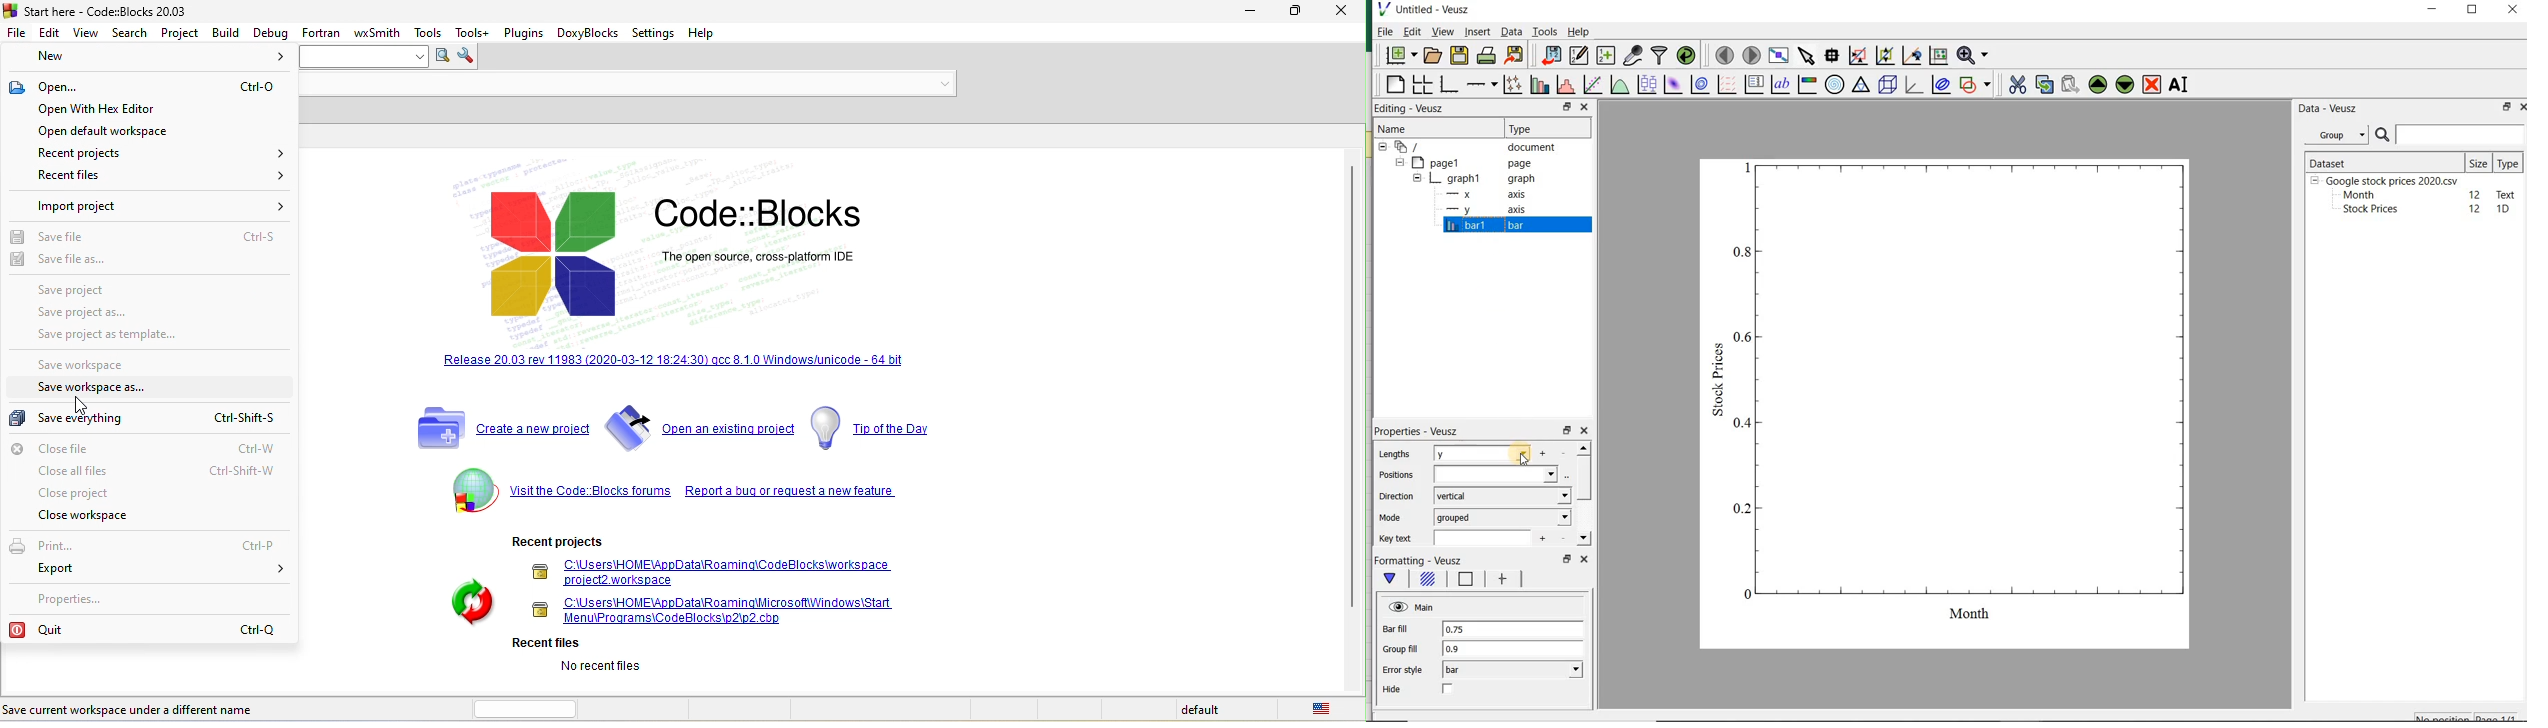  I want to click on print, so click(144, 546).